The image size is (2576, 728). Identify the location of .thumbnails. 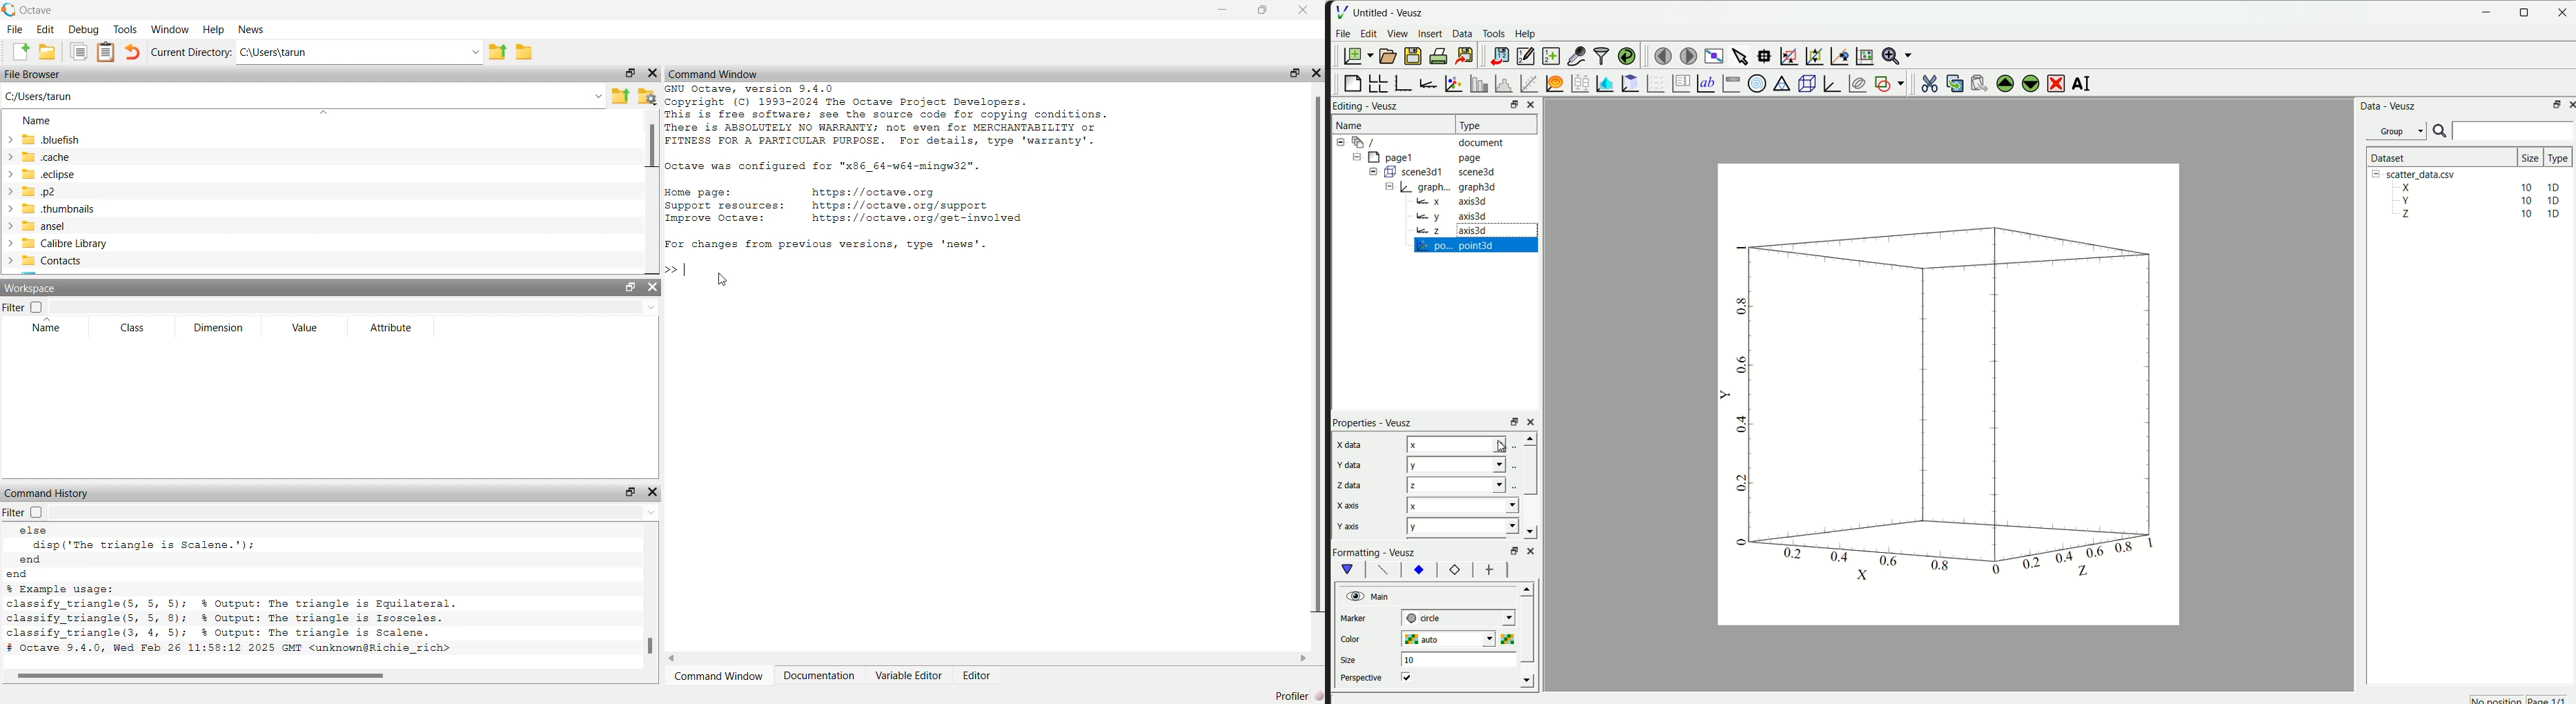
(62, 210).